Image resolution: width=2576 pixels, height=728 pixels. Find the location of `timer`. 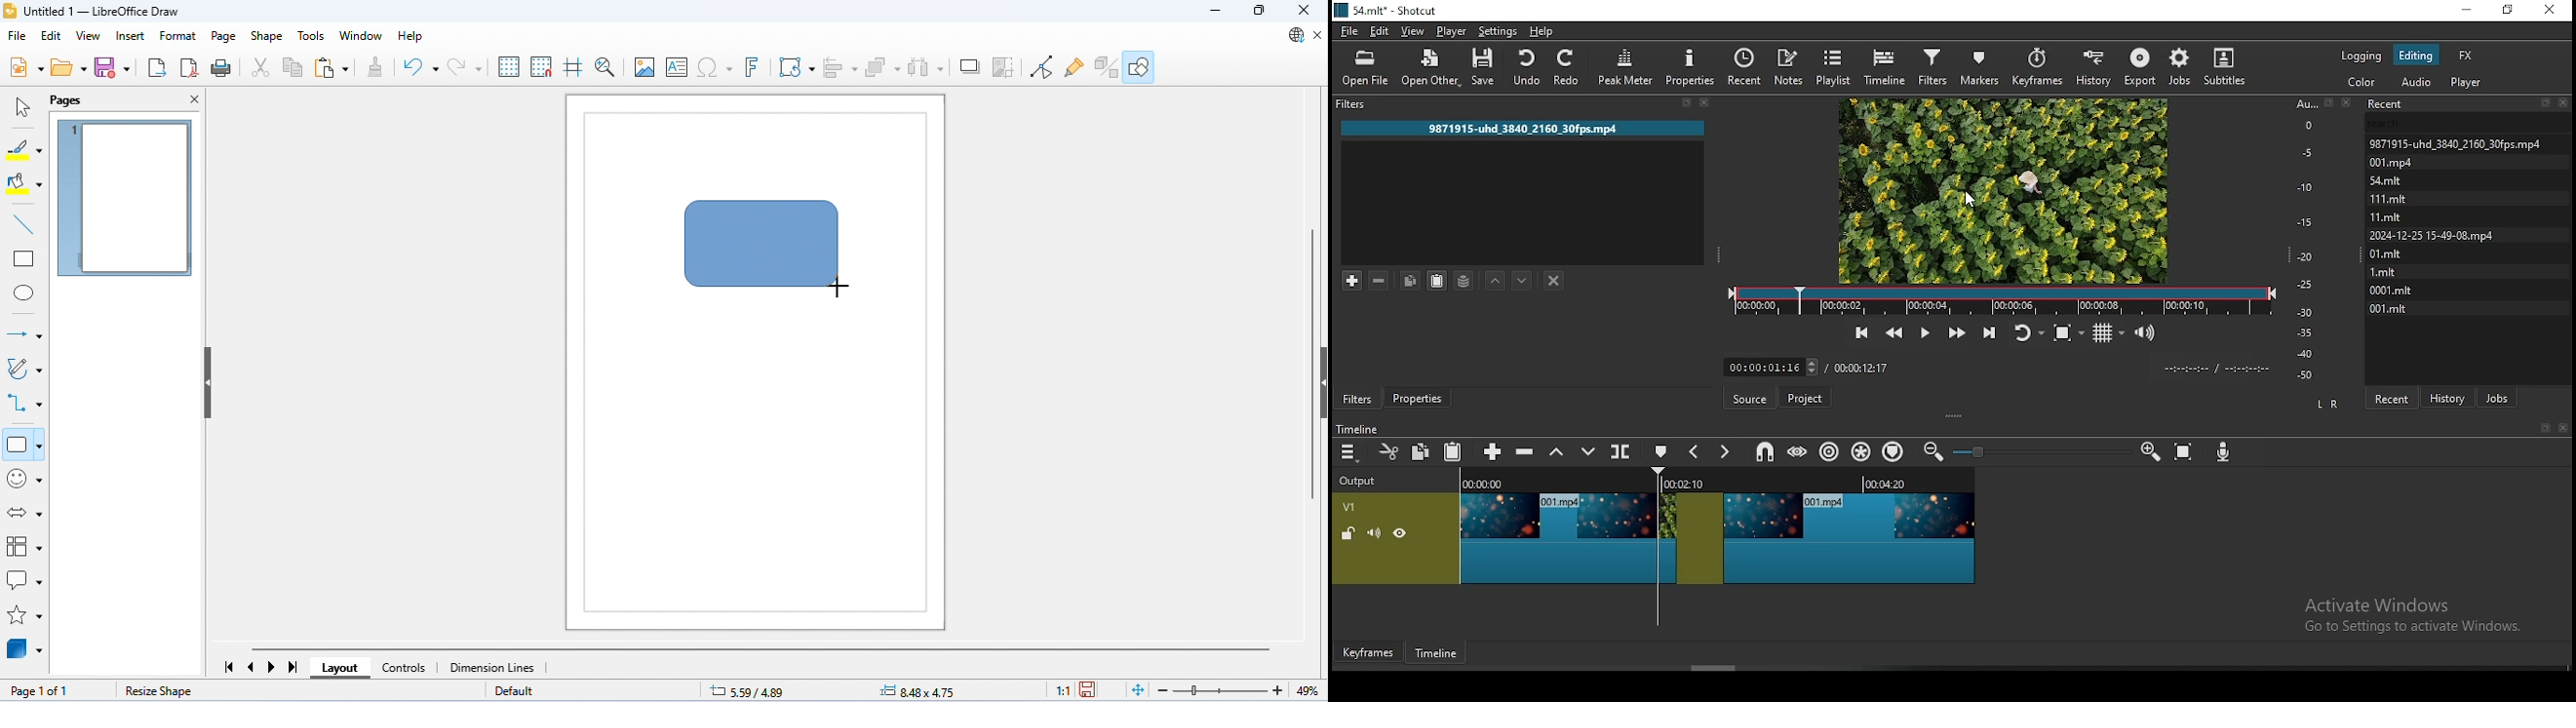

timer is located at coordinates (2212, 368).